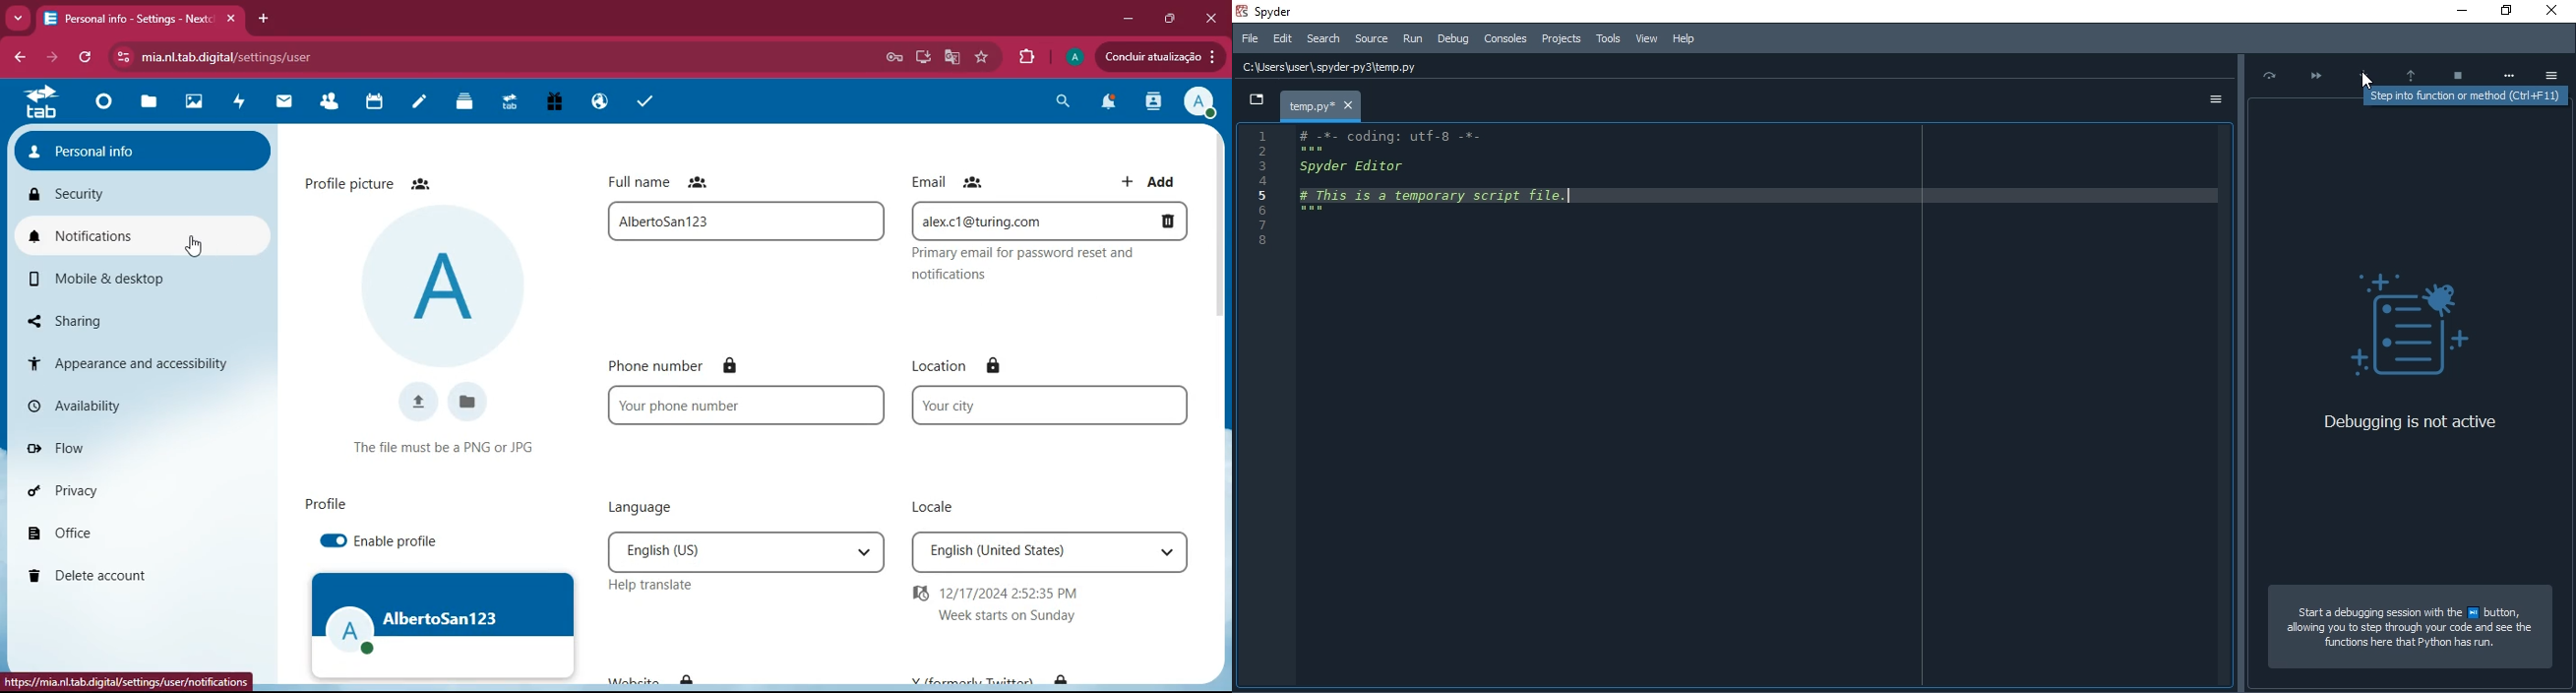  Describe the element at coordinates (143, 18) in the screenshot. I see `tab` at that location.